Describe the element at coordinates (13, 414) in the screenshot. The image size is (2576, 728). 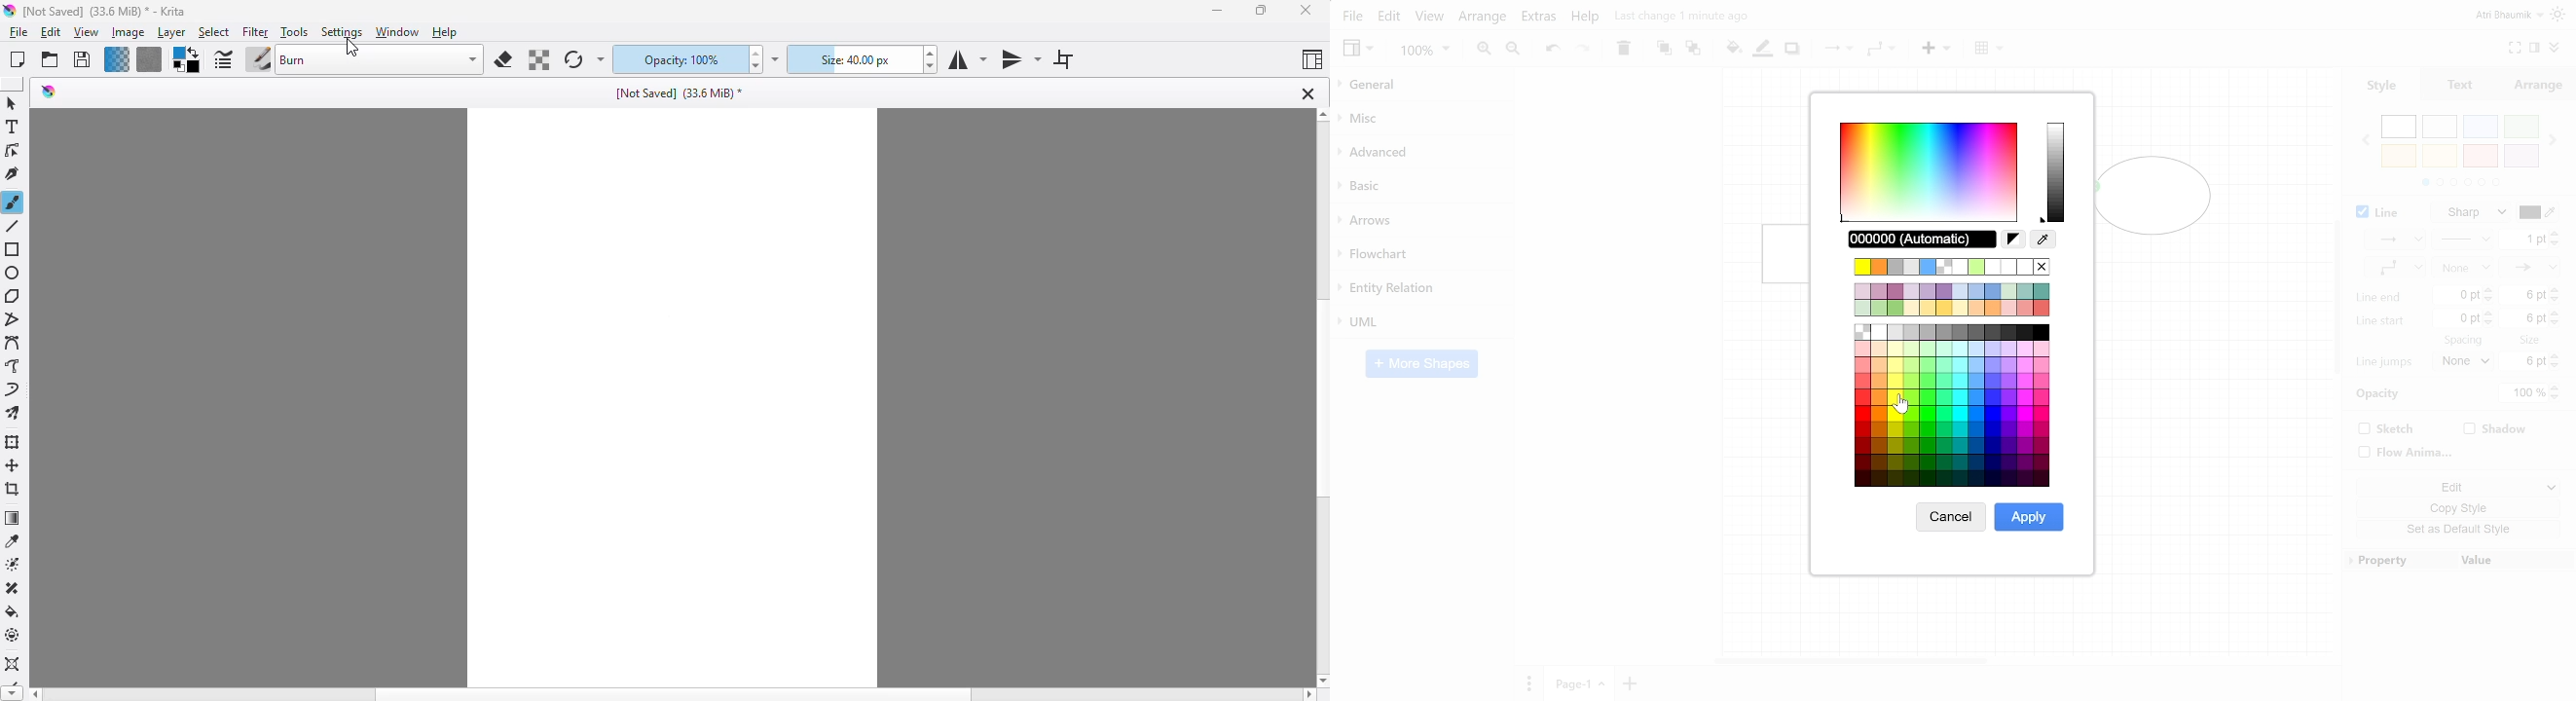
I see `multibrush tool` at that location.